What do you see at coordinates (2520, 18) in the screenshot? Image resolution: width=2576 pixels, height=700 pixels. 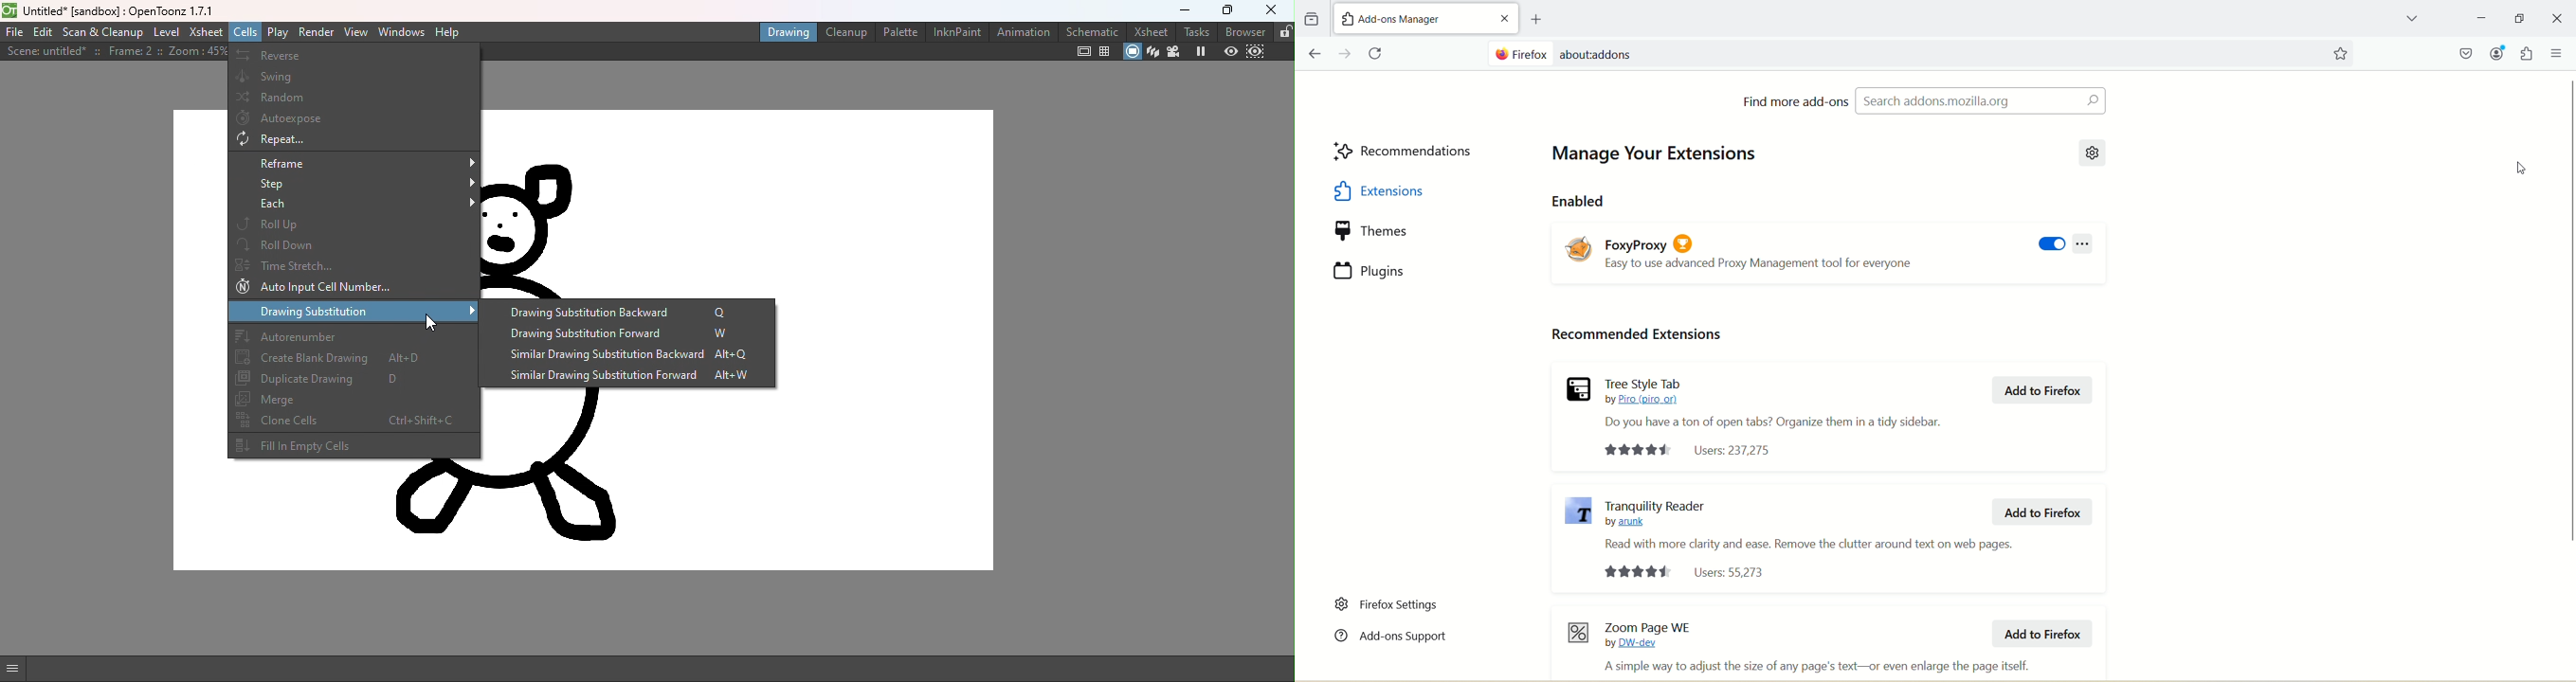 I see `Minimize` at bounding box center [2520, 18].